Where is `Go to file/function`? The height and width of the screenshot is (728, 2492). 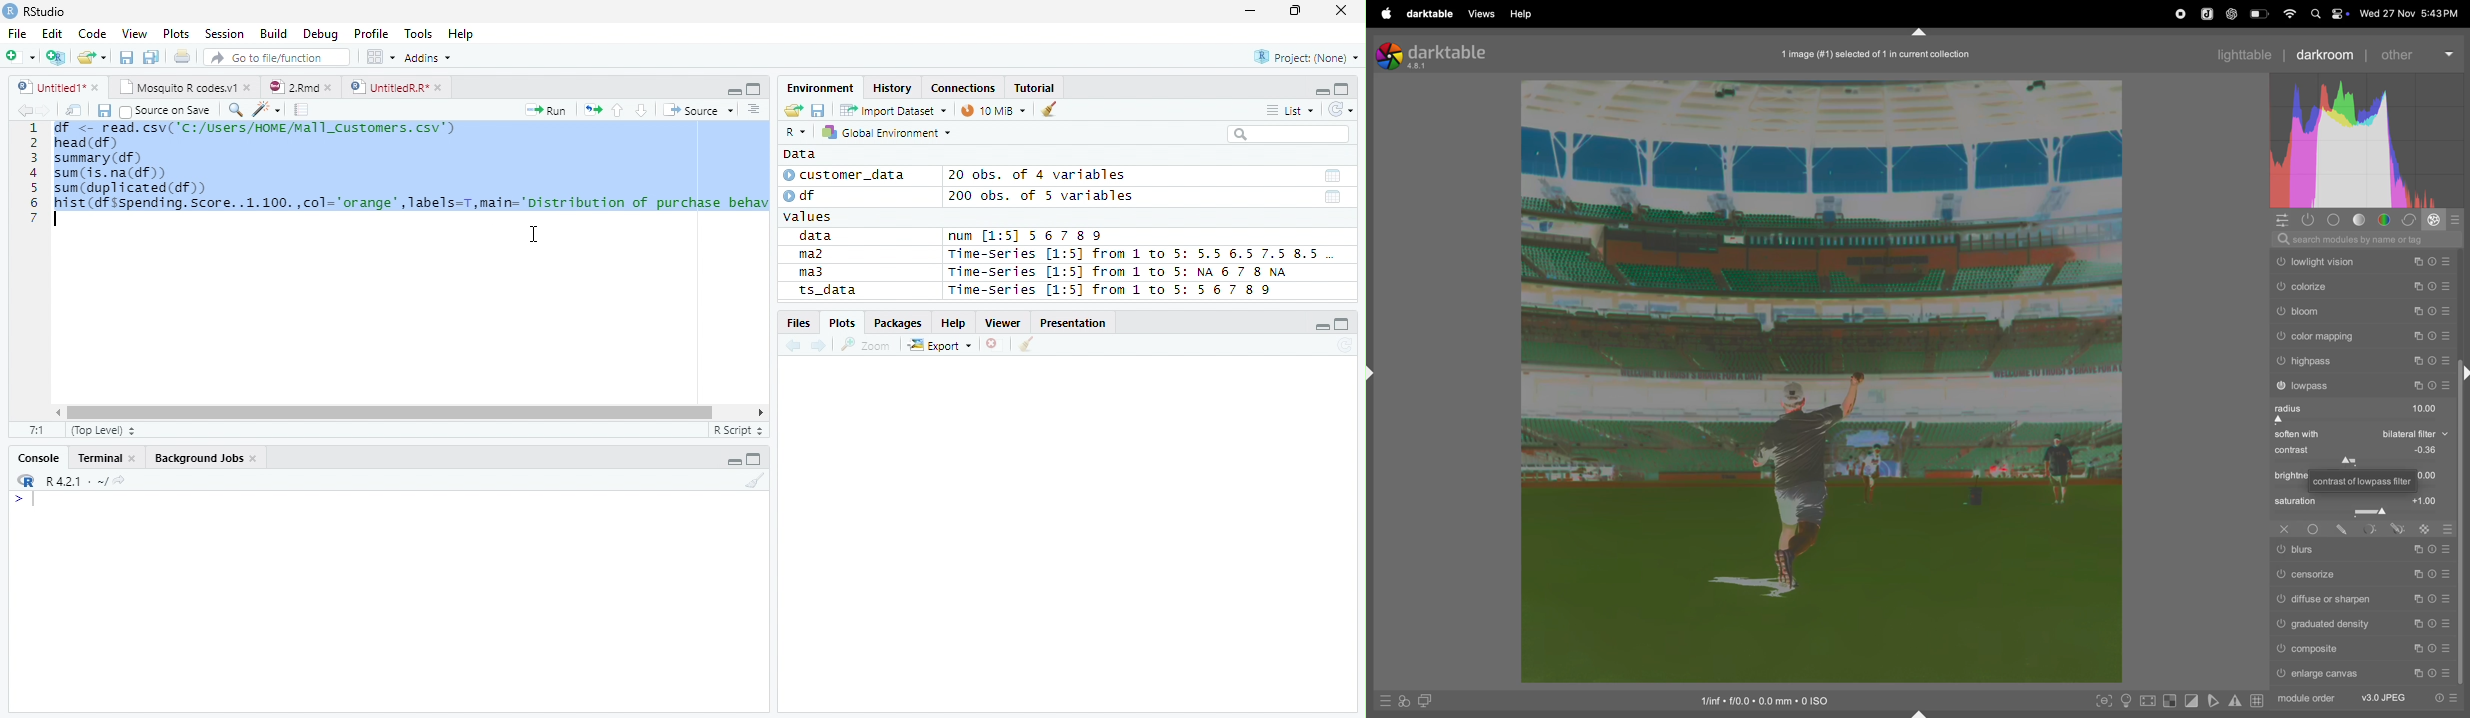 Go to file/function is located at coordinates (274, 58).